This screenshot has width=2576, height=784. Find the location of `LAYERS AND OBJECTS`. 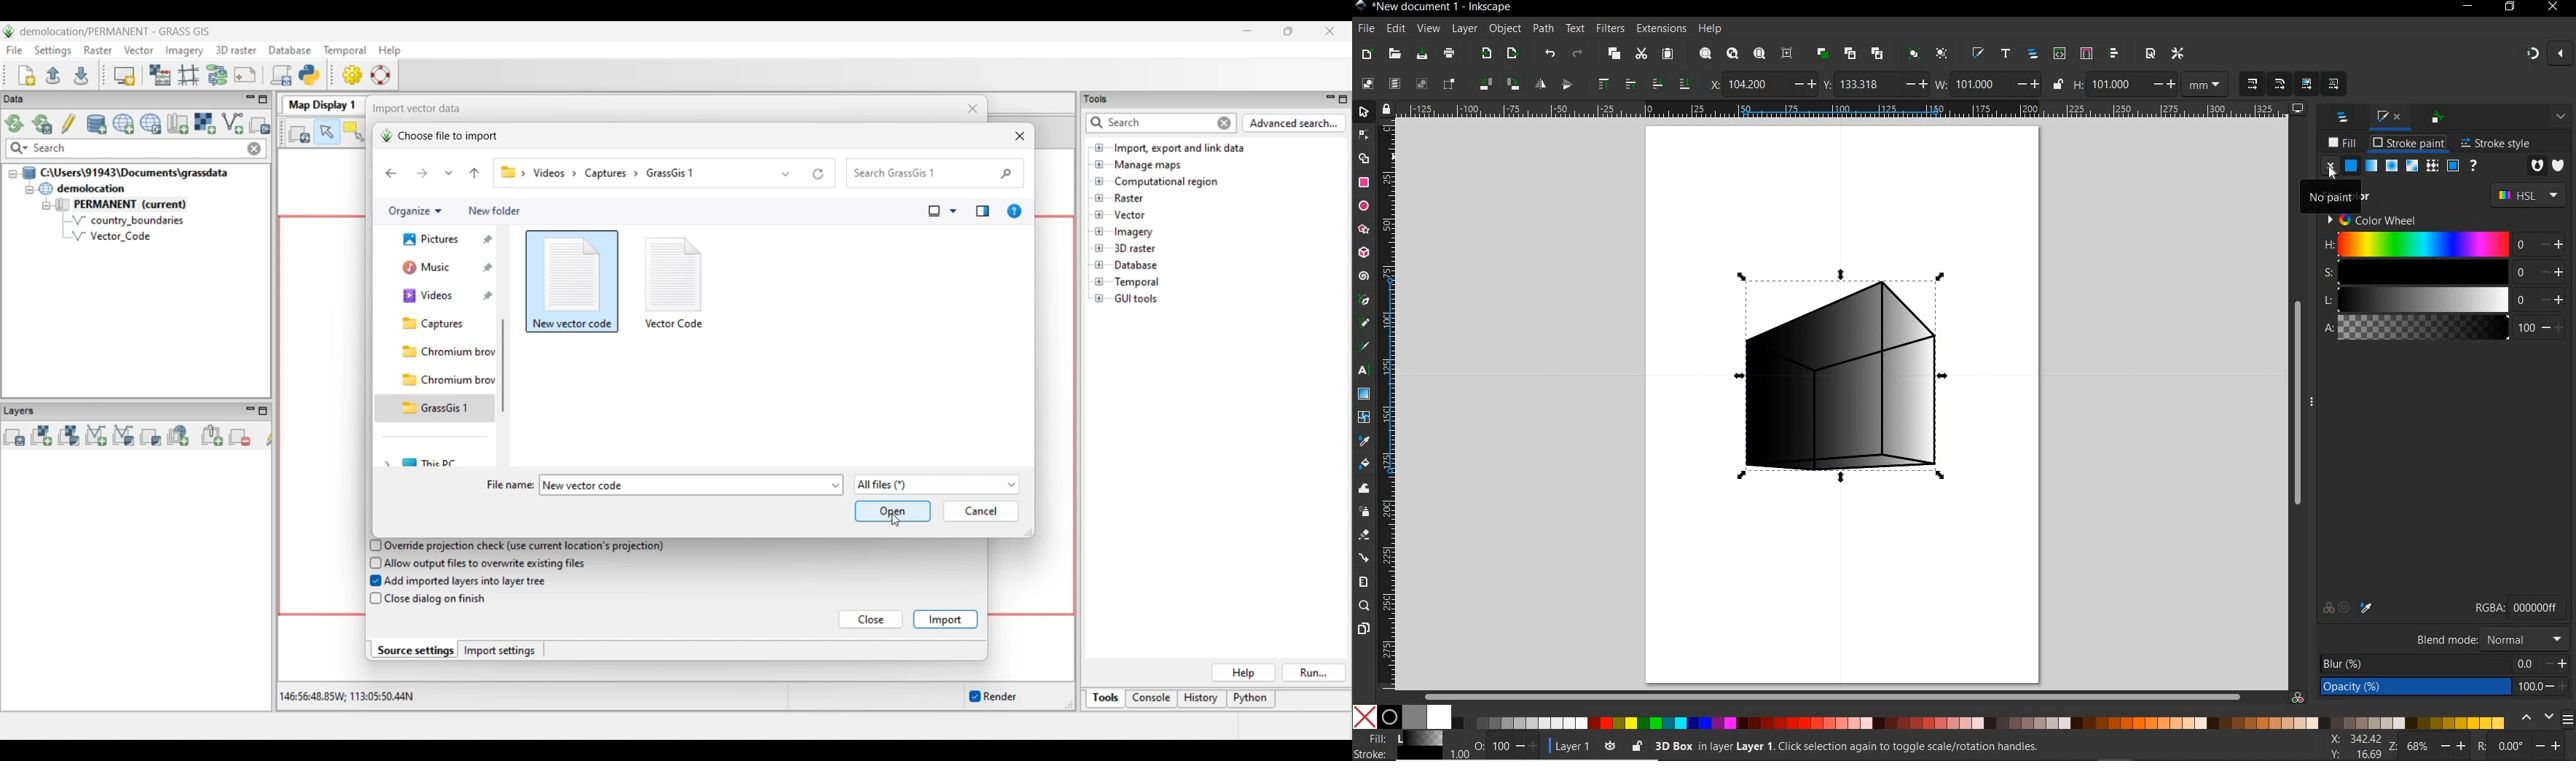

LAYERS AND OBJECTS is located at coordinates (2344, 119).